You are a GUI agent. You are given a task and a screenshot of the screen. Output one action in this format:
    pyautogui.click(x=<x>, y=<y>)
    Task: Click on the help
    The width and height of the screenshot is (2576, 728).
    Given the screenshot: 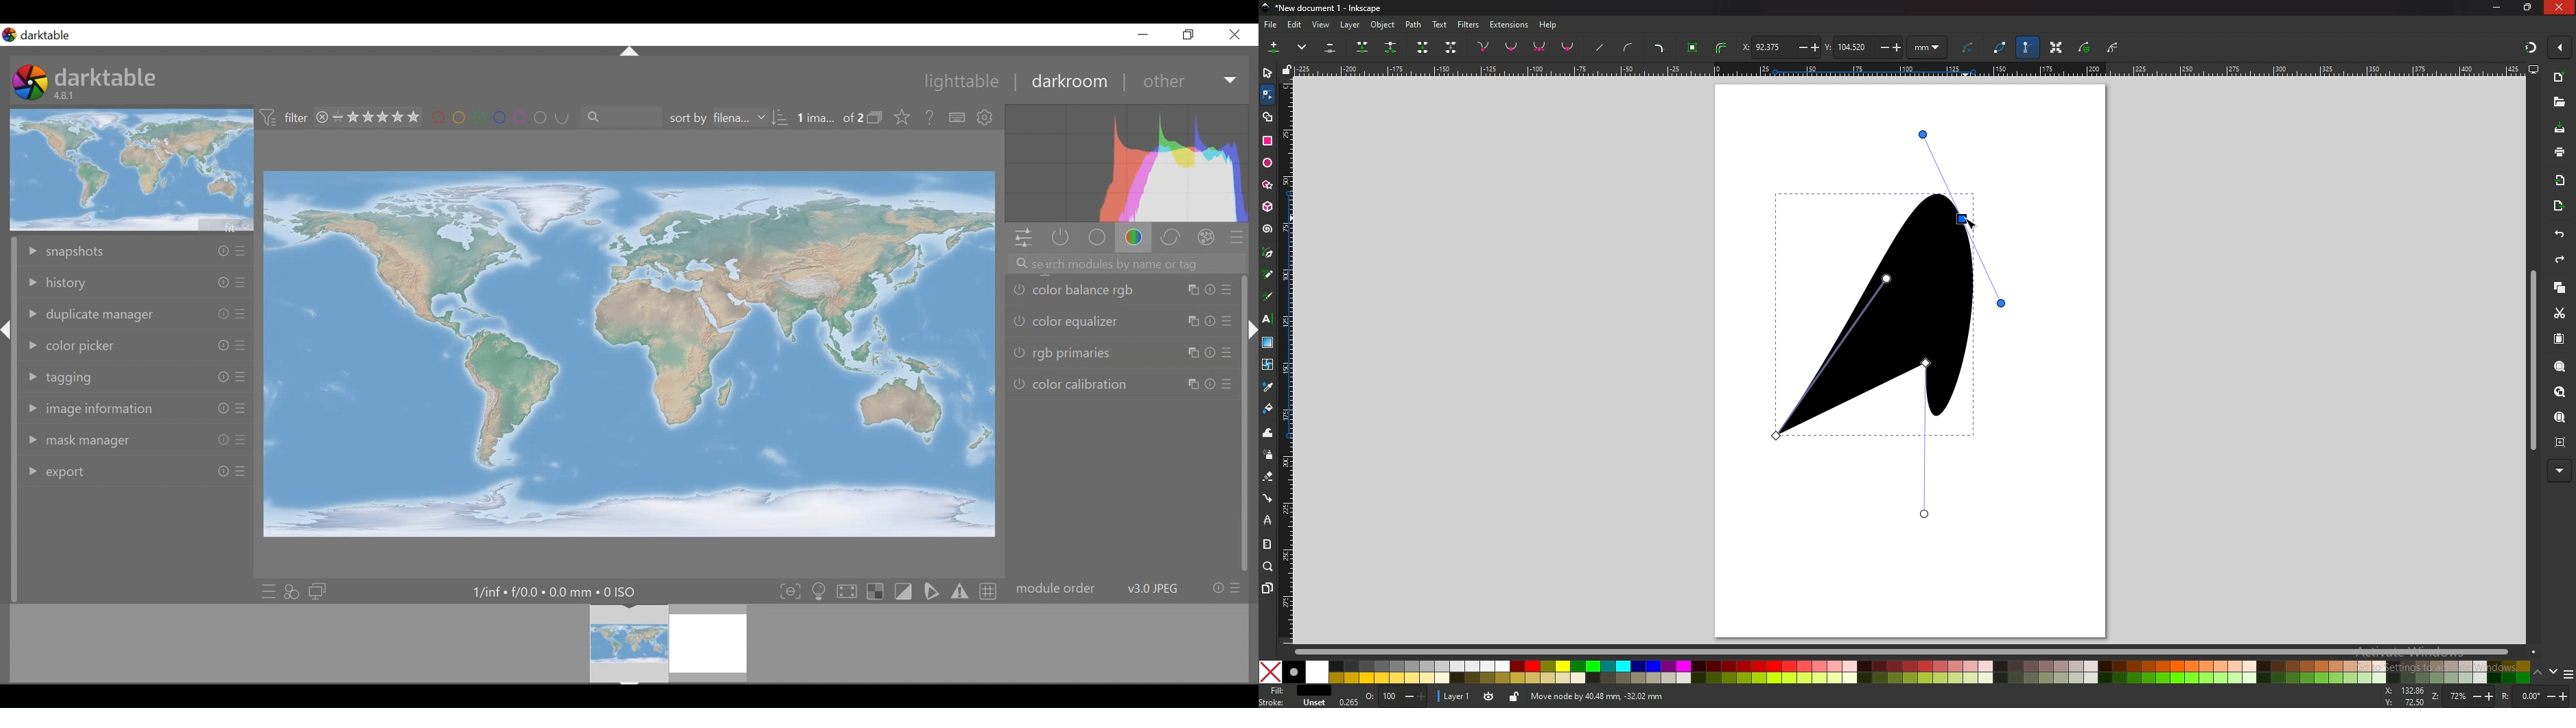 What is the action you would take?
    pyautogui.click(x=1548, y=25)
    